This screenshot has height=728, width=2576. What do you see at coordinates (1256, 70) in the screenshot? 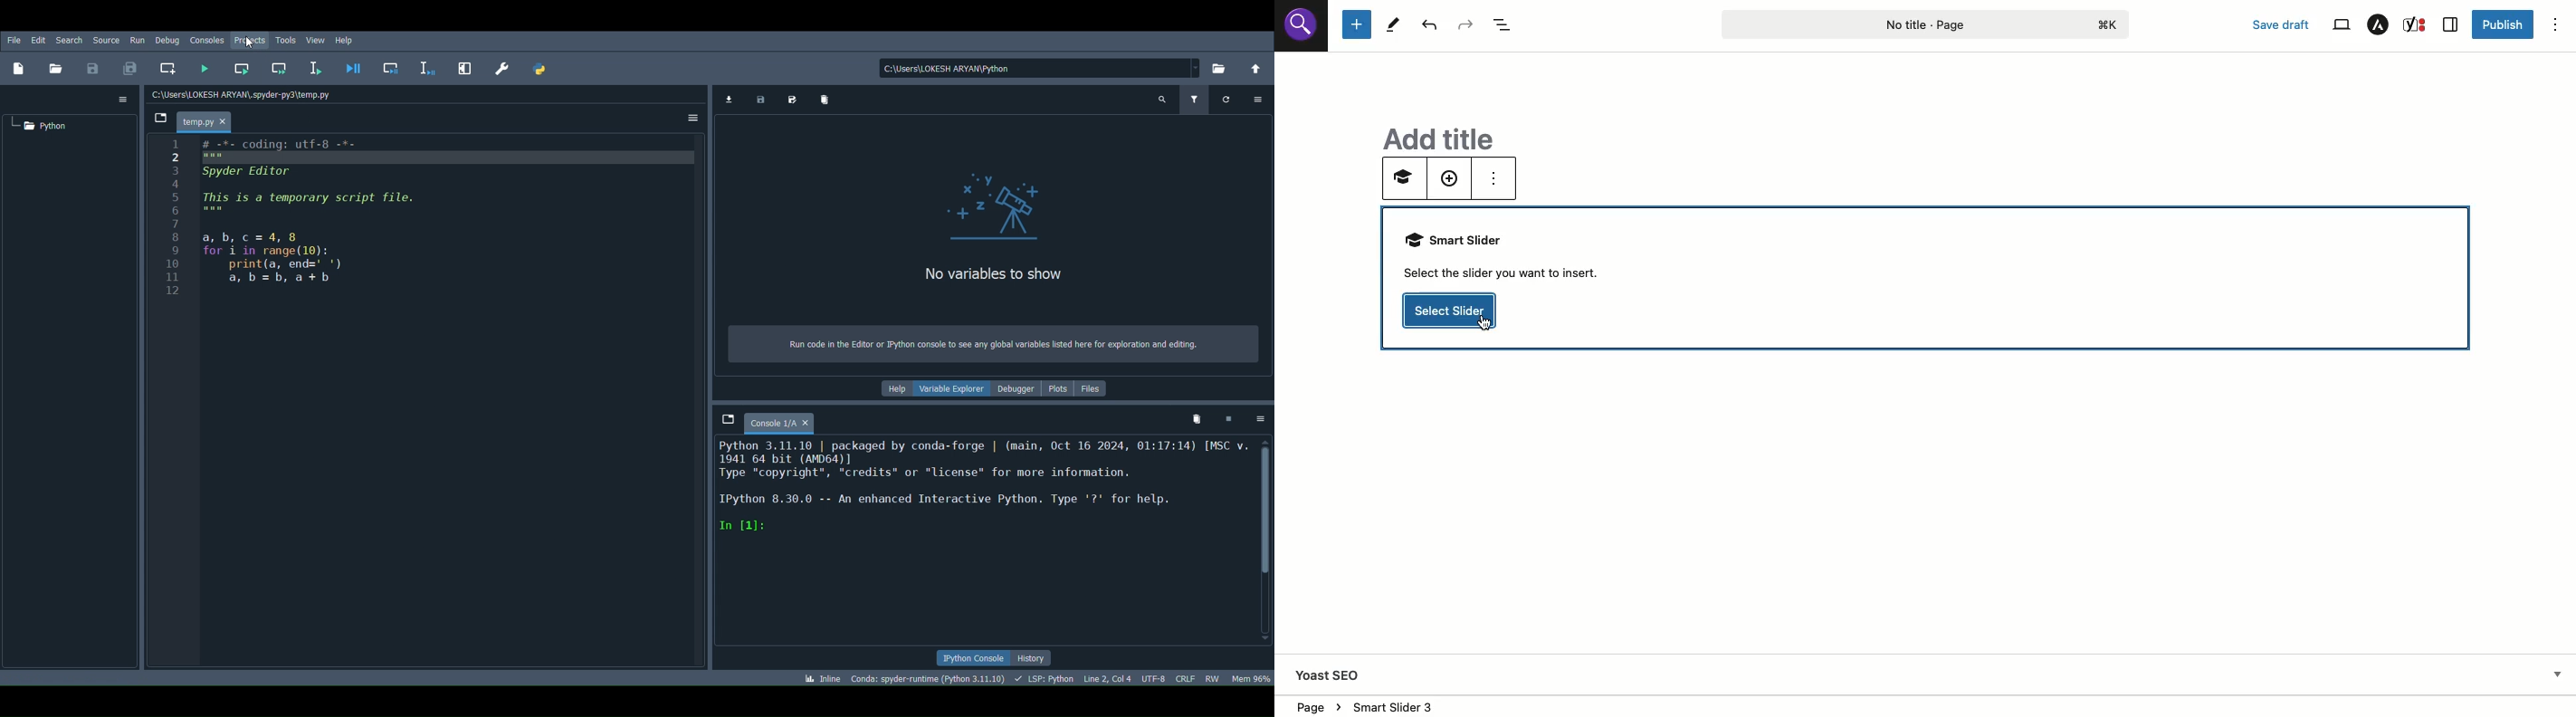
I see `Change to parent directory` at bounding box center [1256, 70].